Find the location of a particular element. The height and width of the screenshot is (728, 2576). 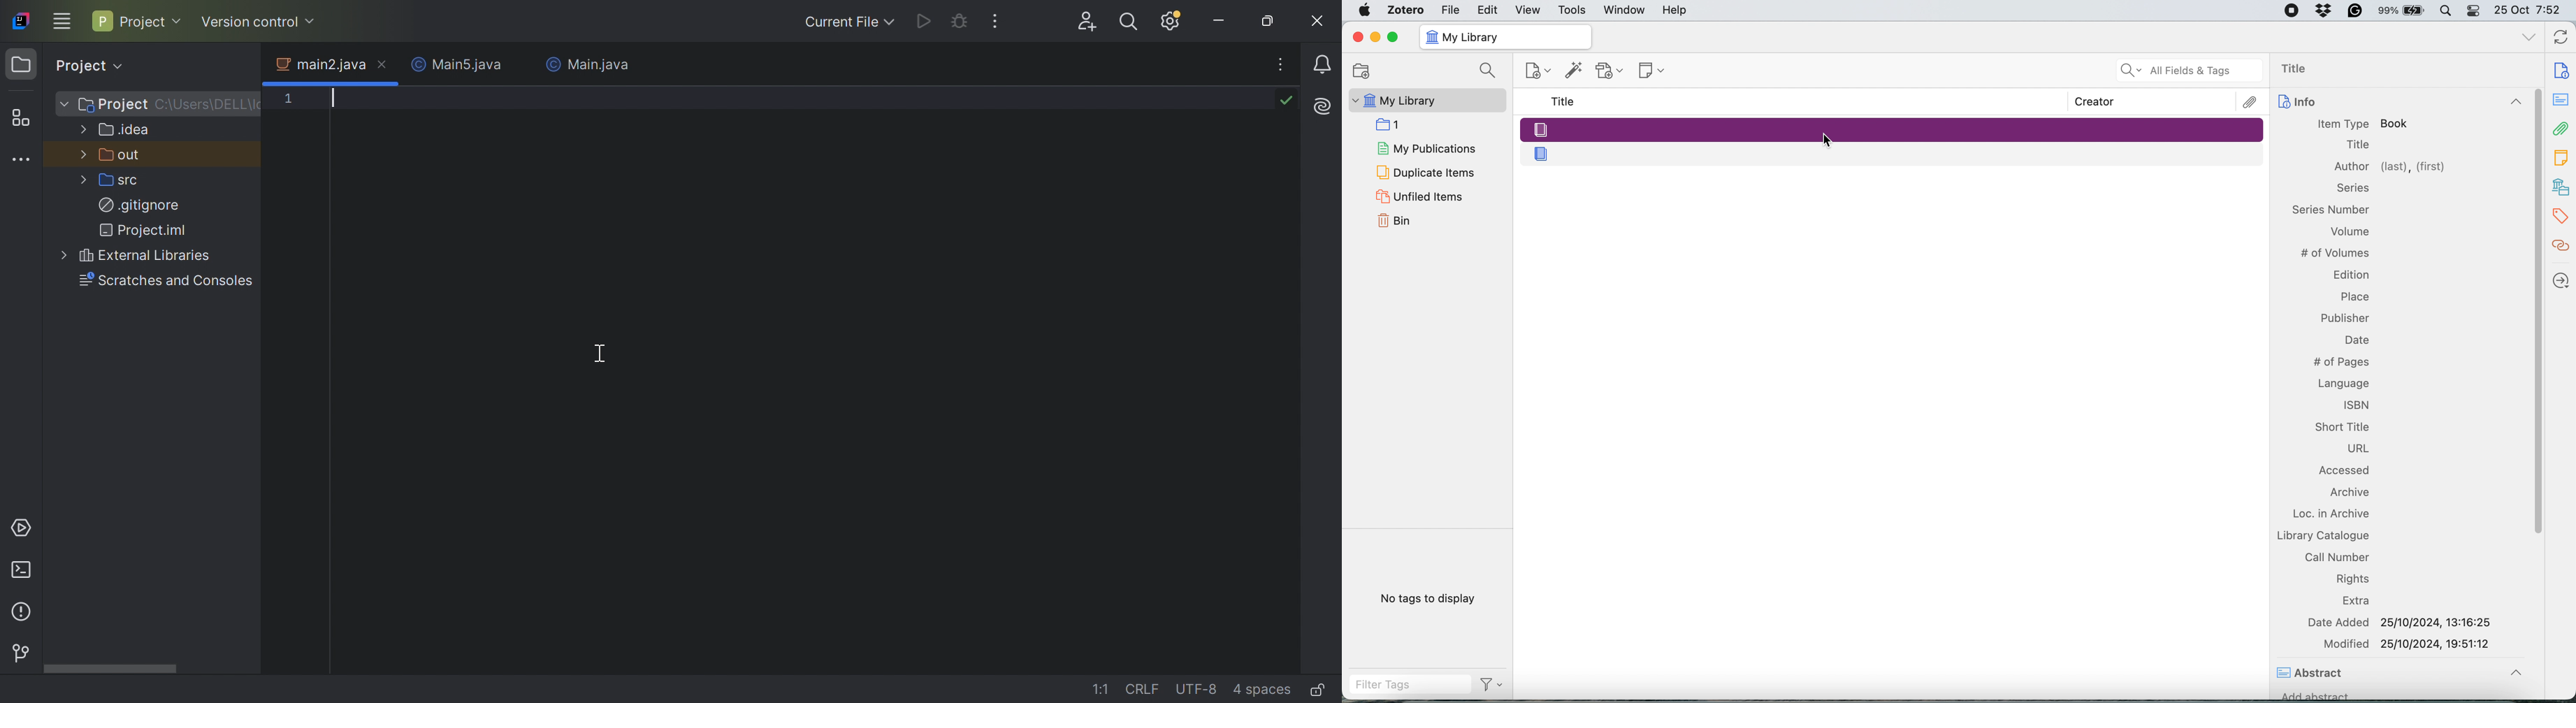

Maximize is located at coordinates (1393, 38).